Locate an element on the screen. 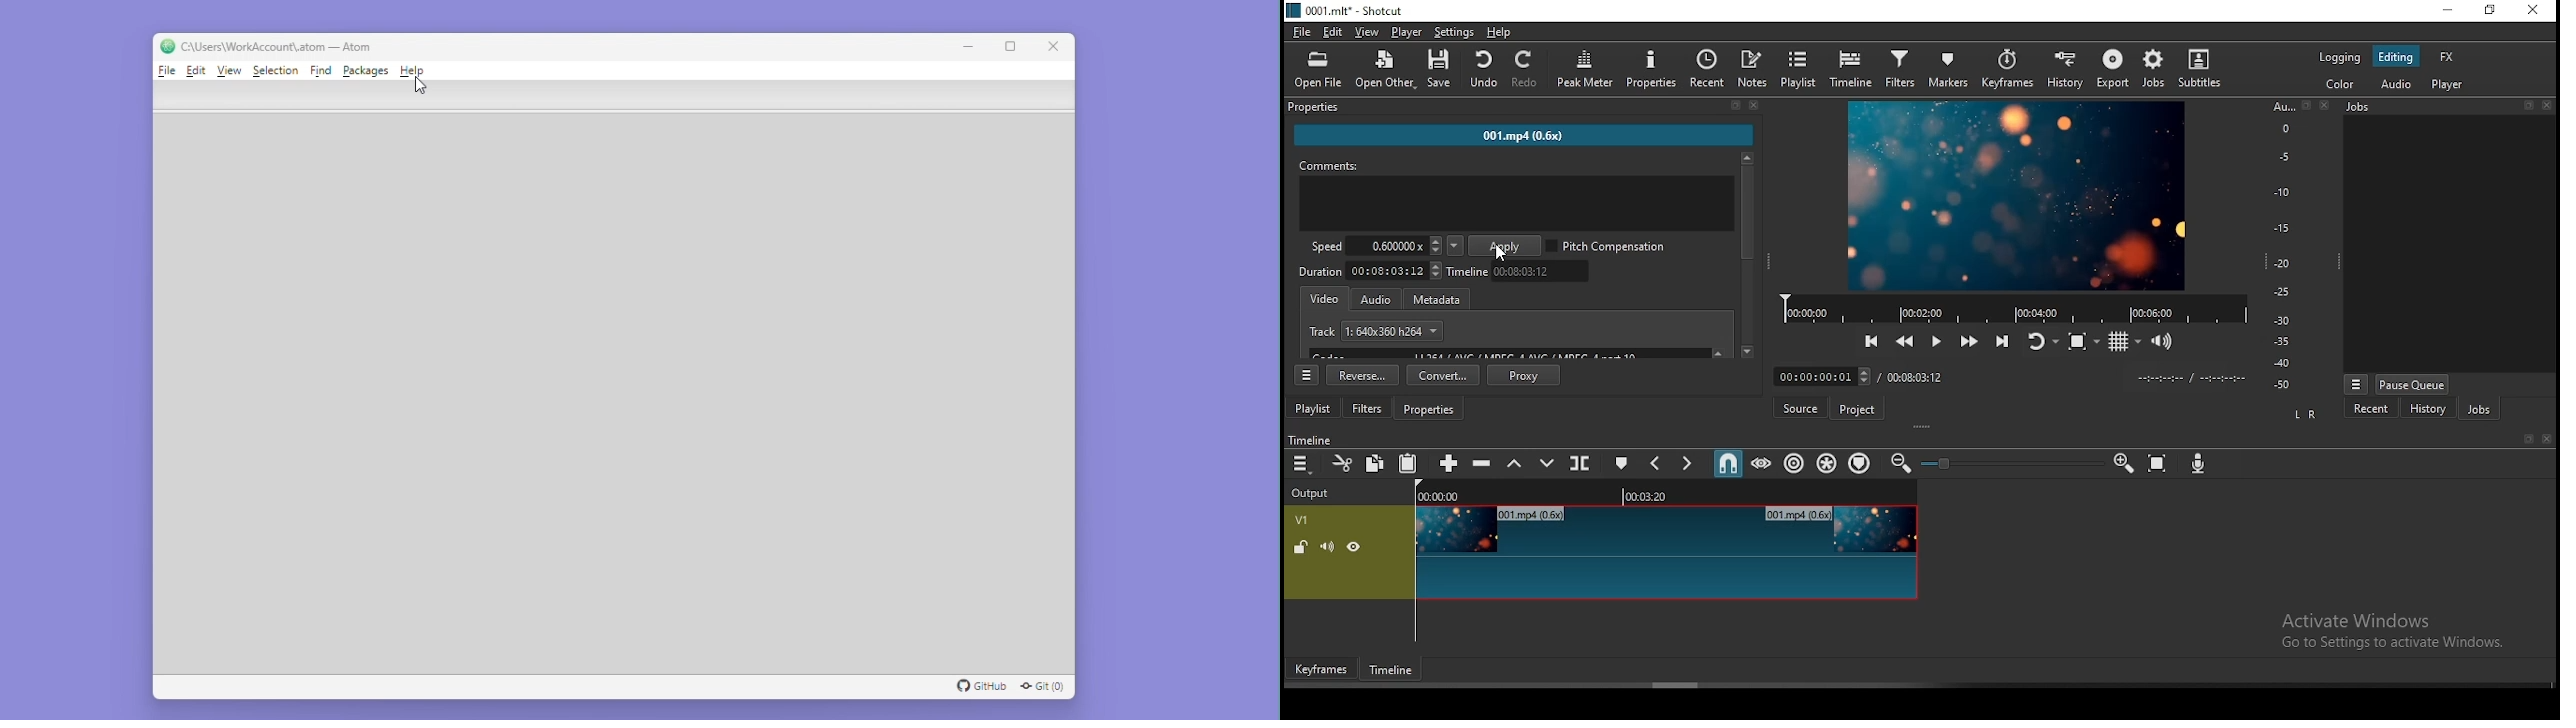 This screenshot has height=728, width=2576. ripple delete is located at coordinates (1487, 466).